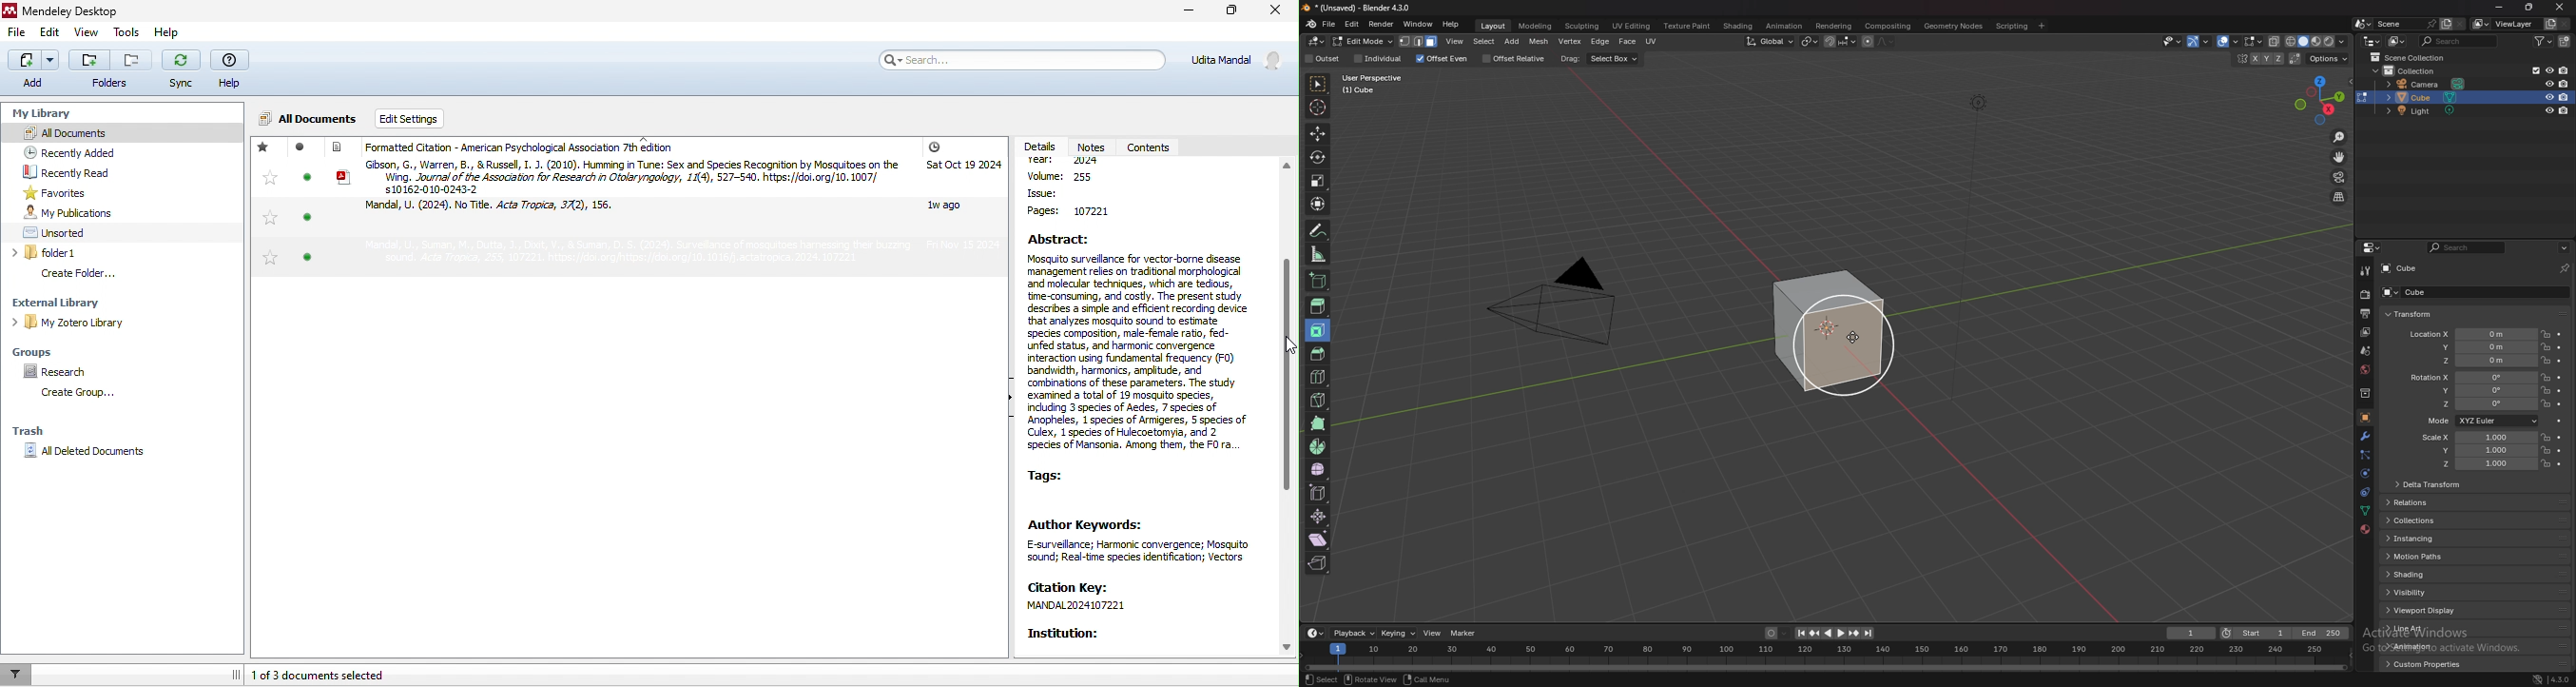 This screenshot has width=2576, height=700. What do you see at coordinates (17, 674) in the screenshot?
I see `filter` at bounding box center [17, 674].